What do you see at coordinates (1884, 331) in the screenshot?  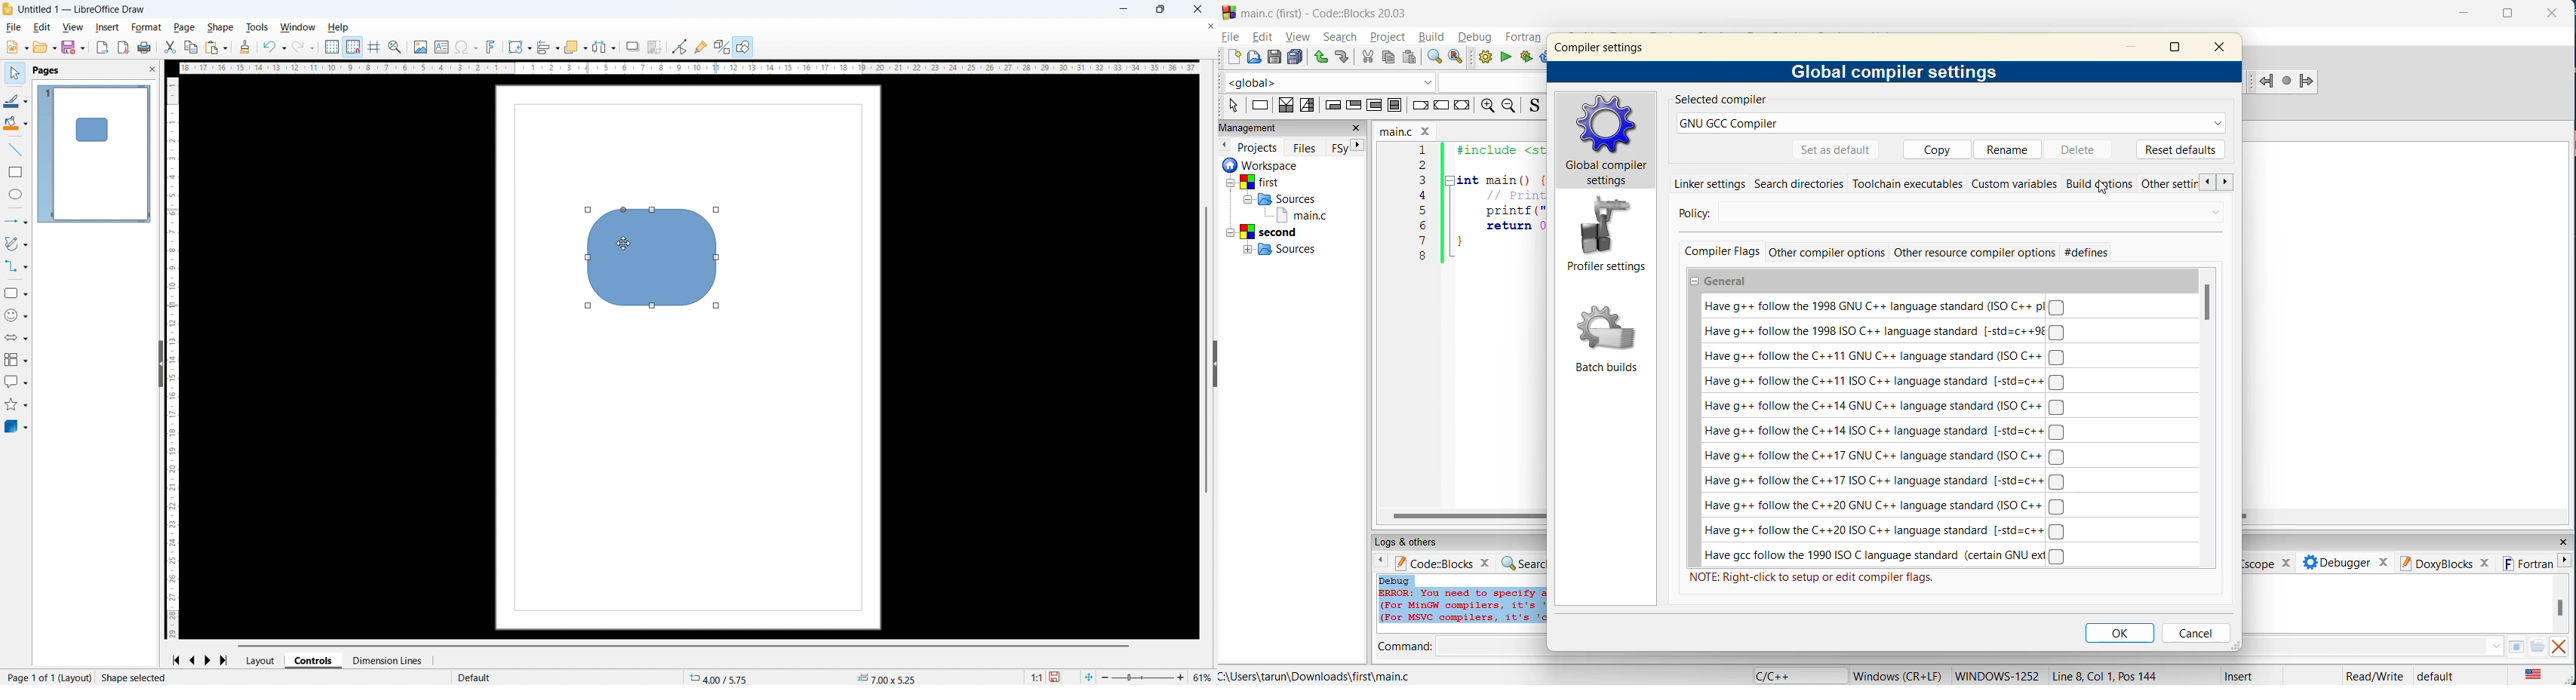 I see `Have g++ follow the 1998 ISO C++ language standard [-std=c++9` at bounding box center [1884, 331].